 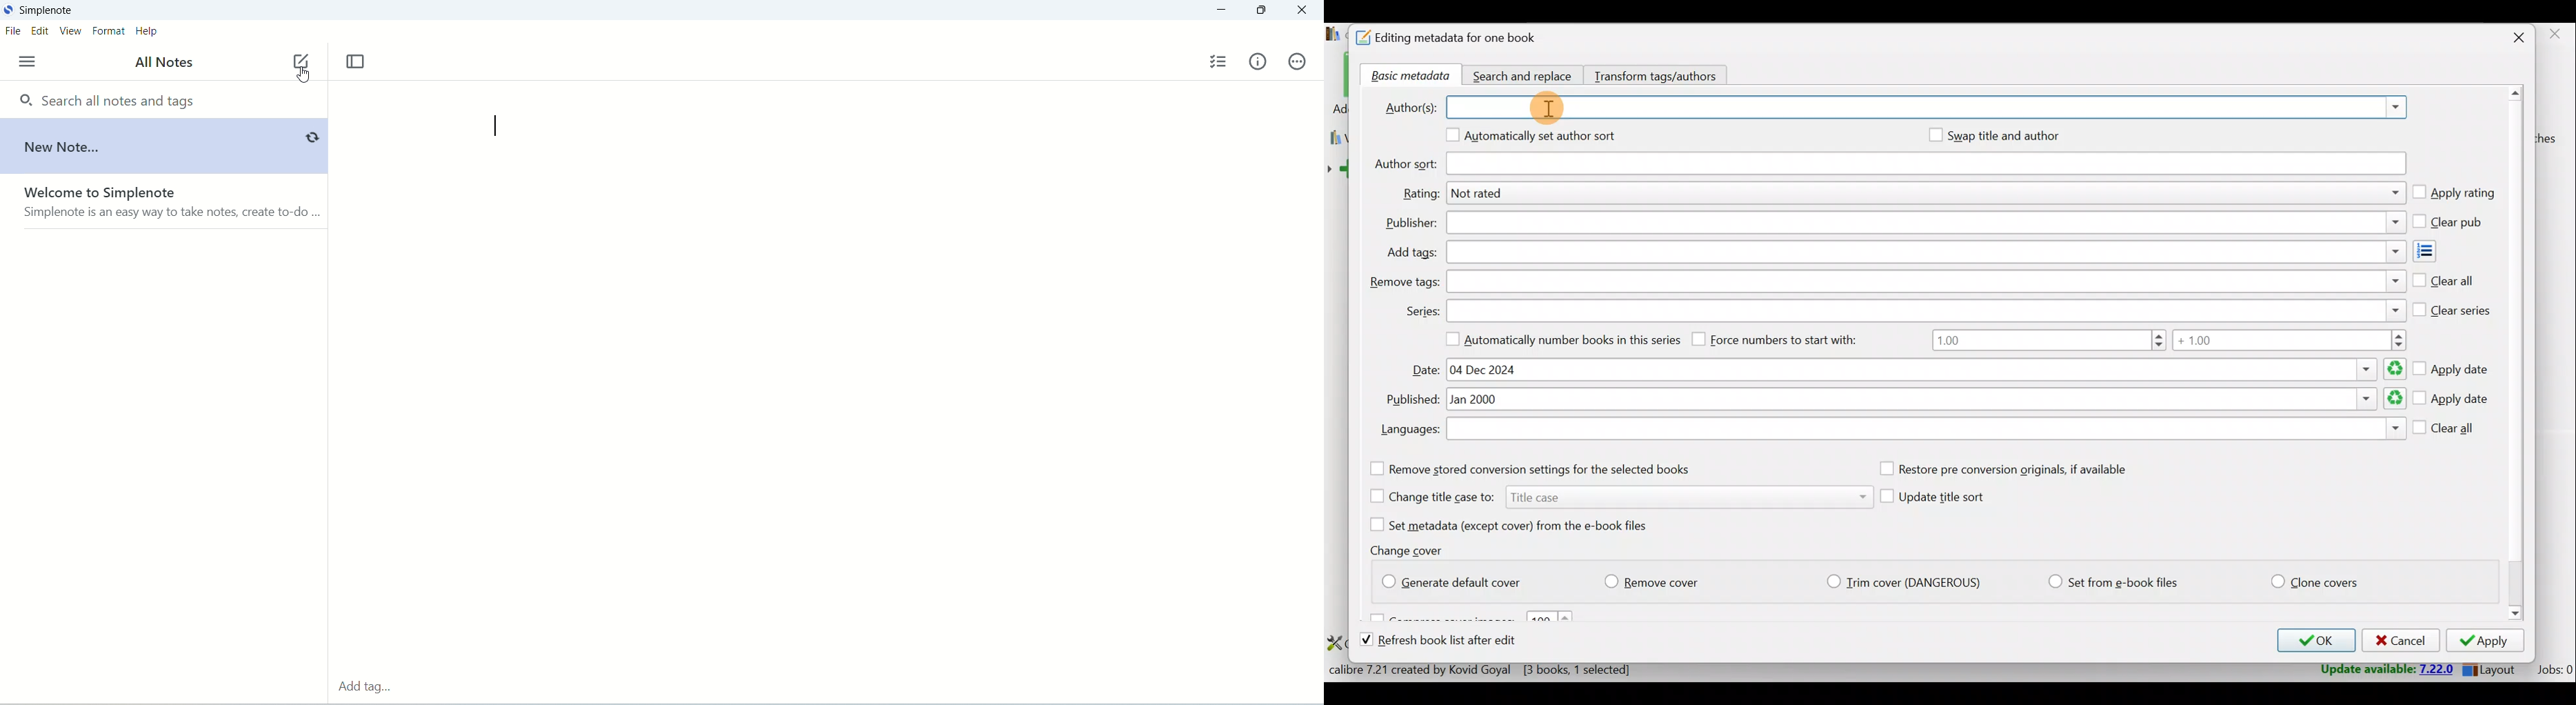 What do you see at coordinates (1403, 283) in the screenshot?
I see `Remove tags:` at bounding box center [1403, 283].